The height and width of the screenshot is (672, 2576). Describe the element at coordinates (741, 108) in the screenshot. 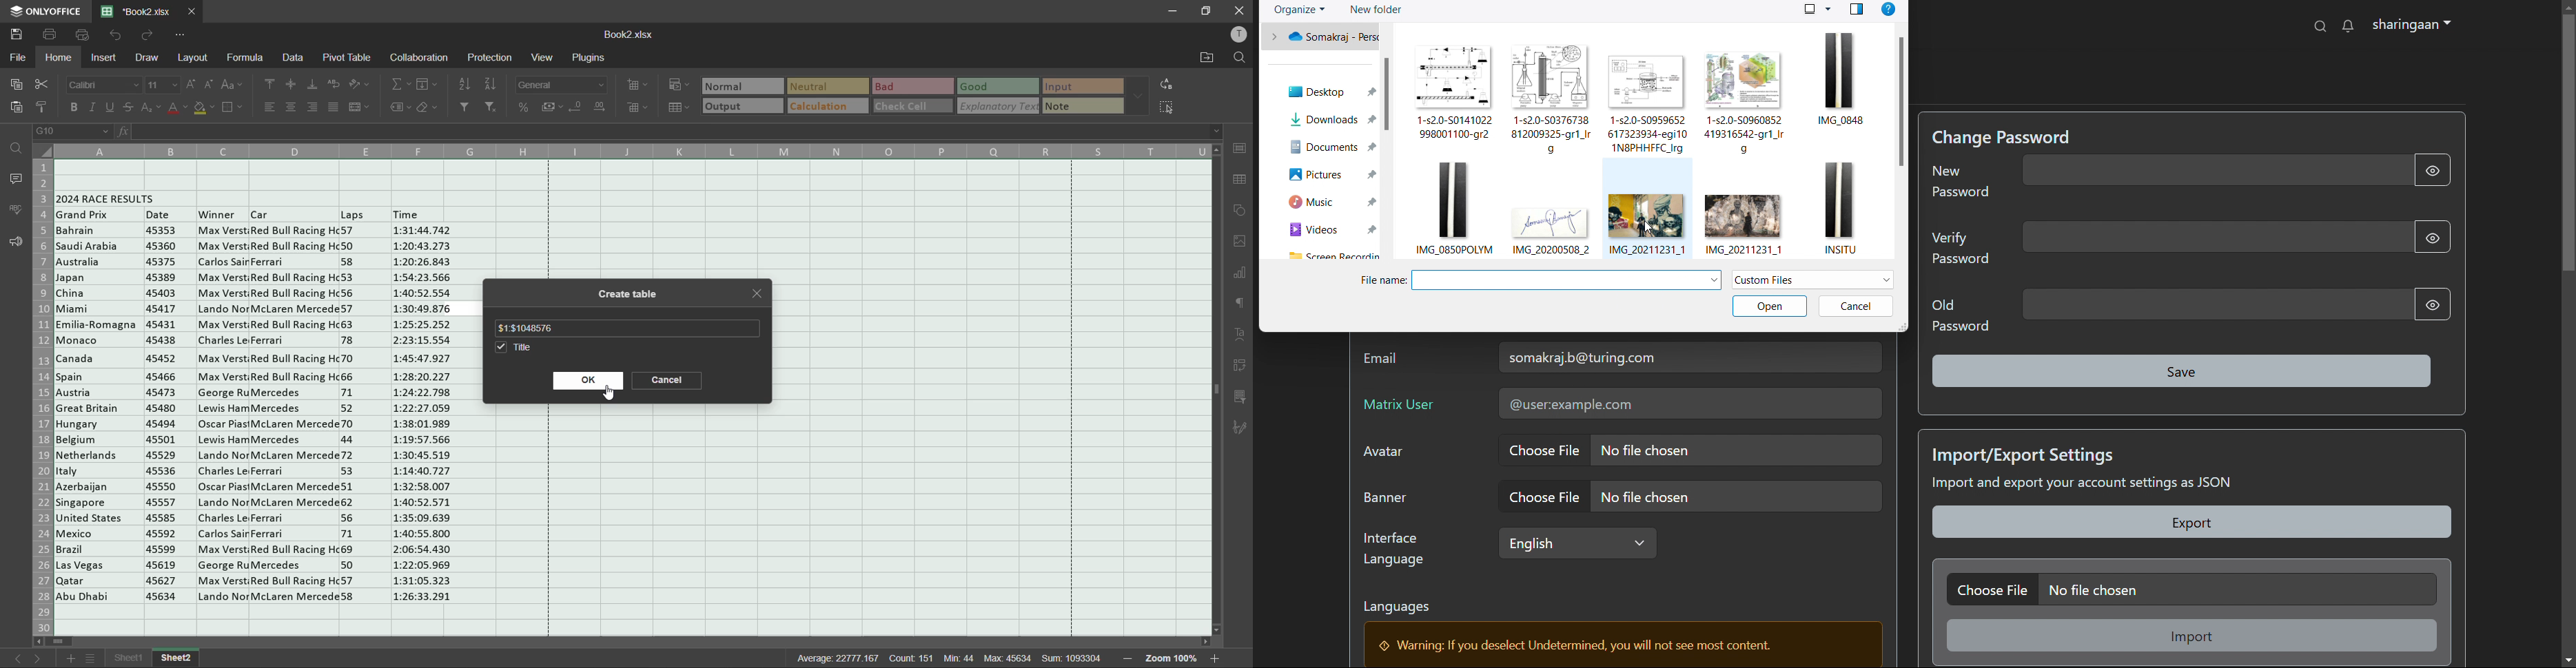

I see `output` at that location.